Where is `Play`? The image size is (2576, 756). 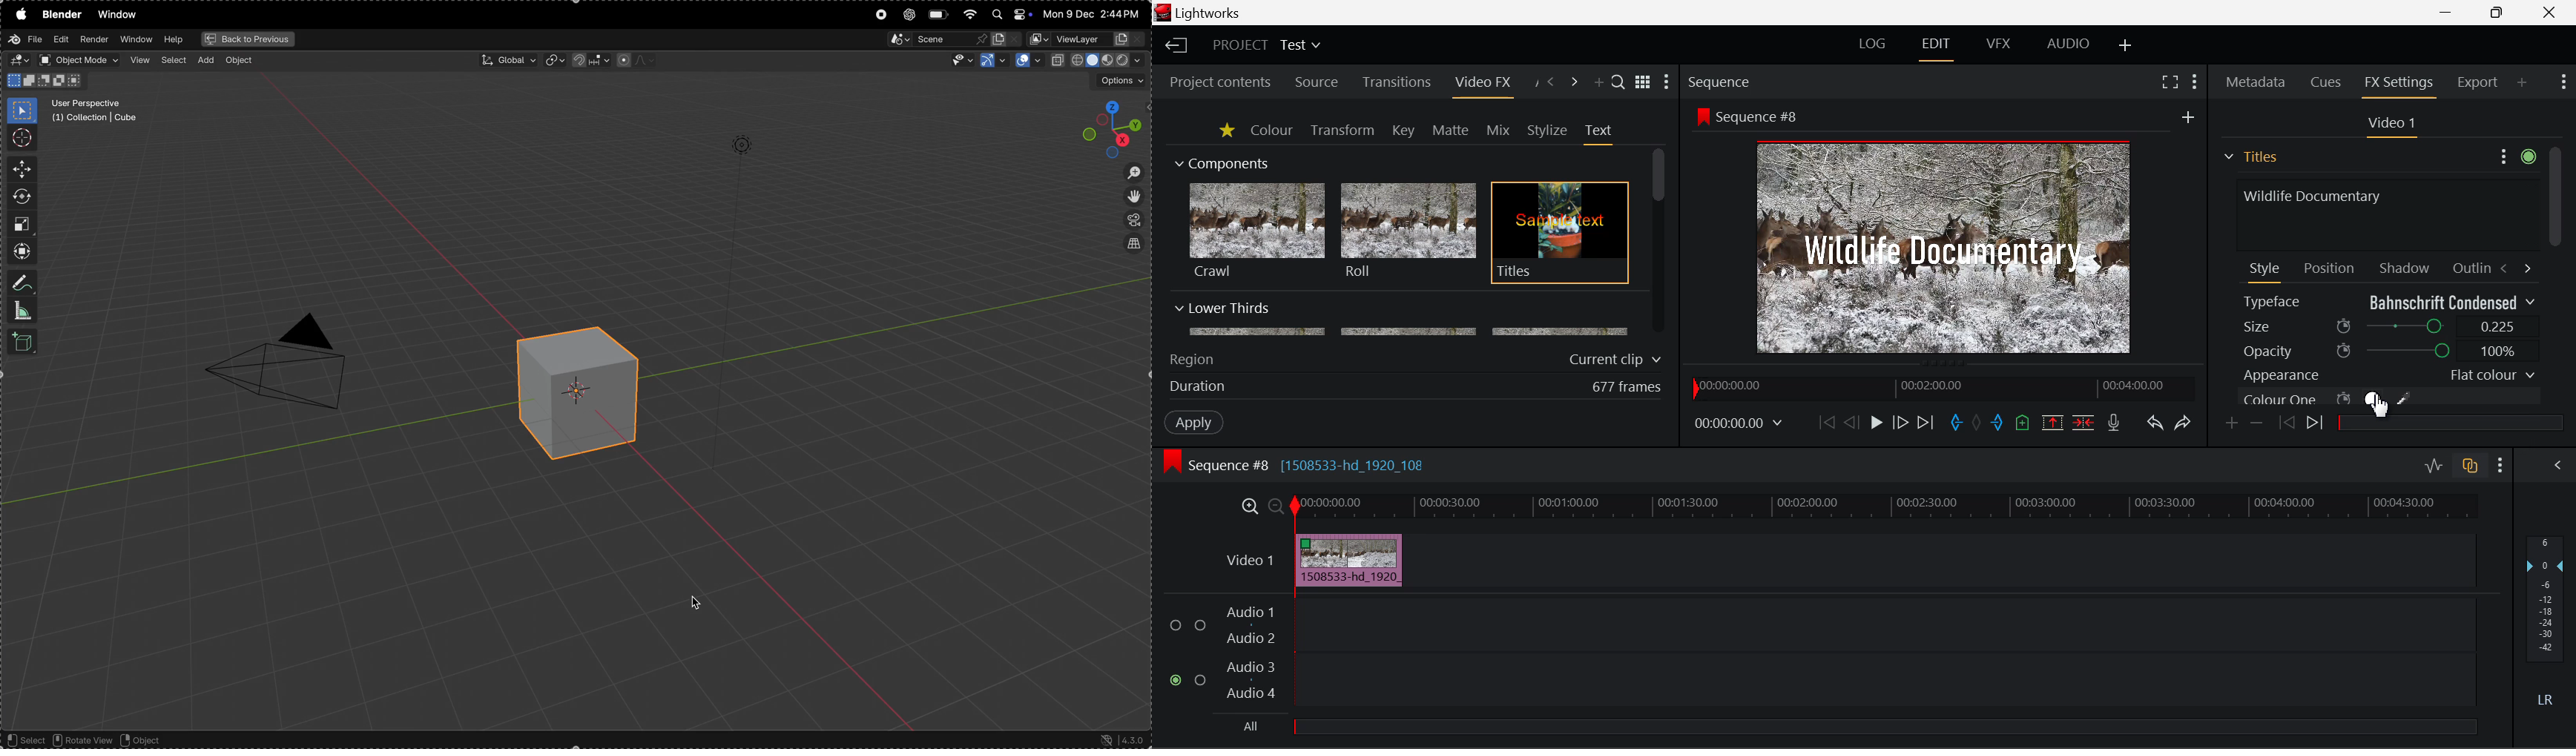
Play is located at coordinates (1877, 422).